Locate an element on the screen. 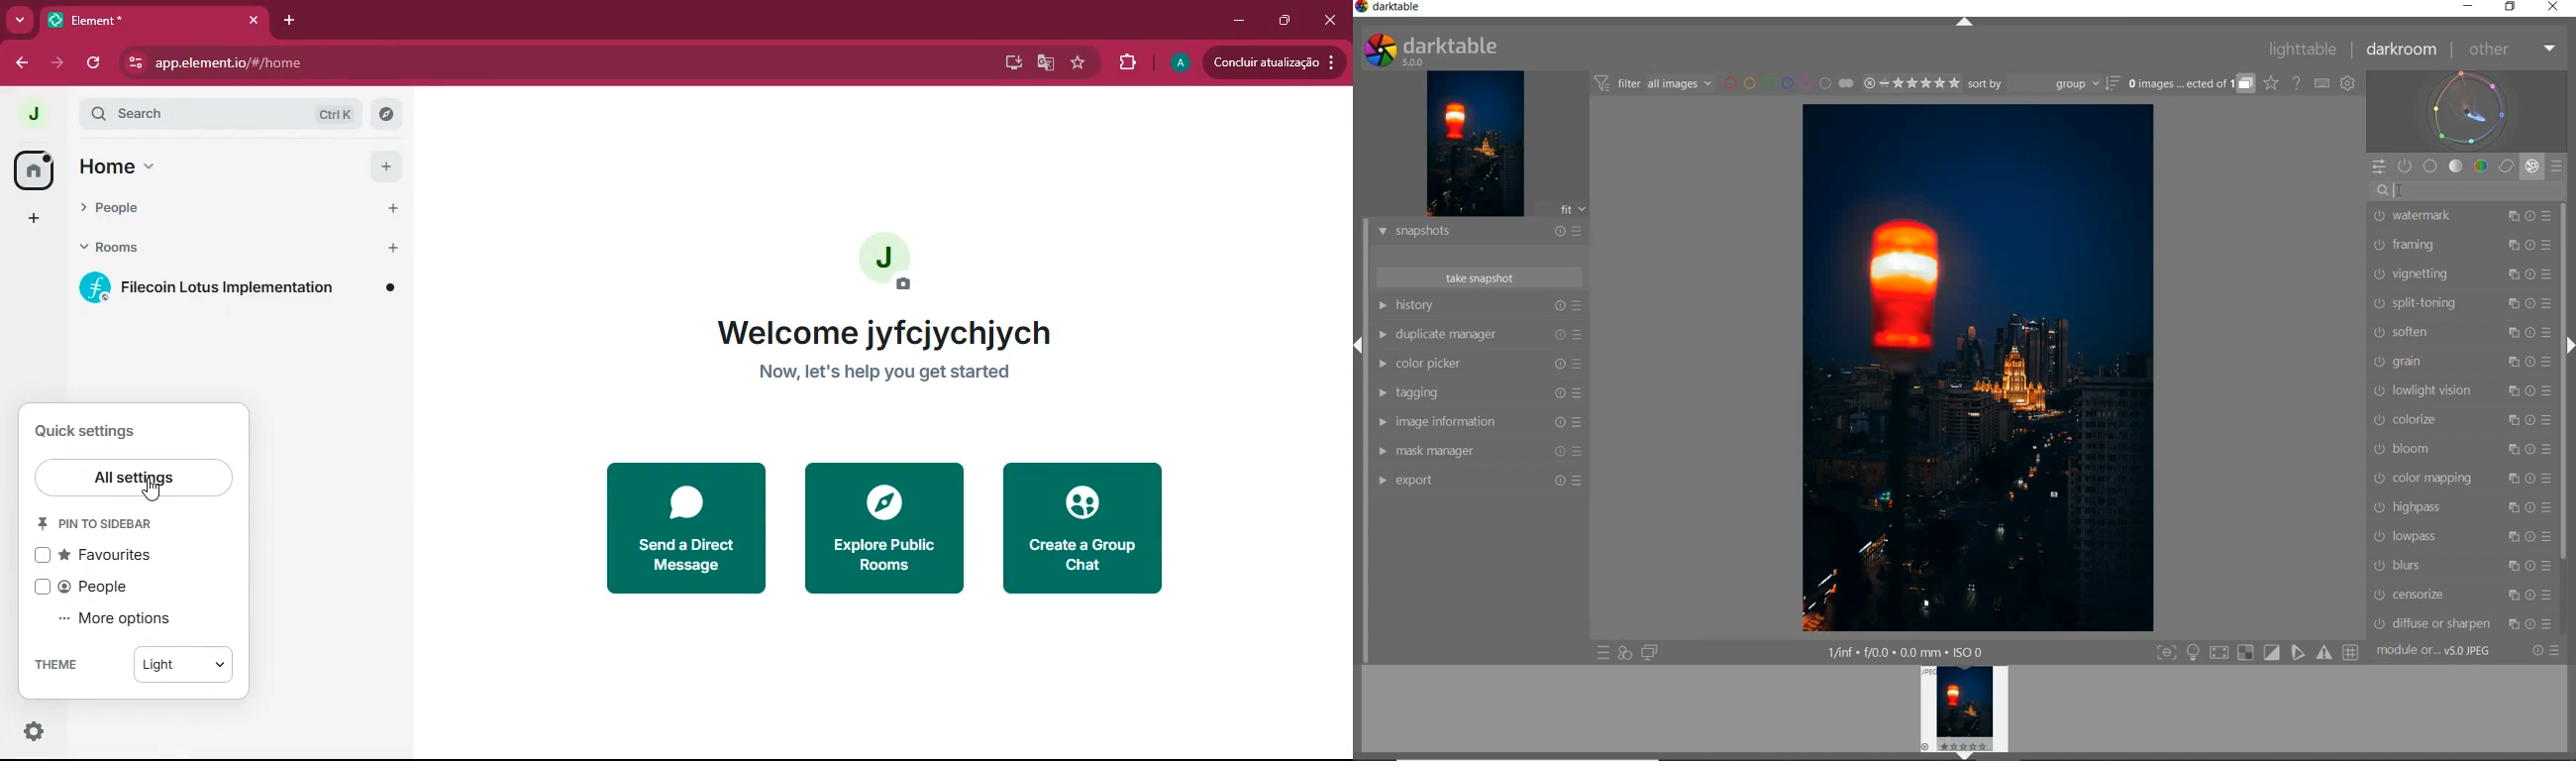  reset is located at coordinates (2540, 649).